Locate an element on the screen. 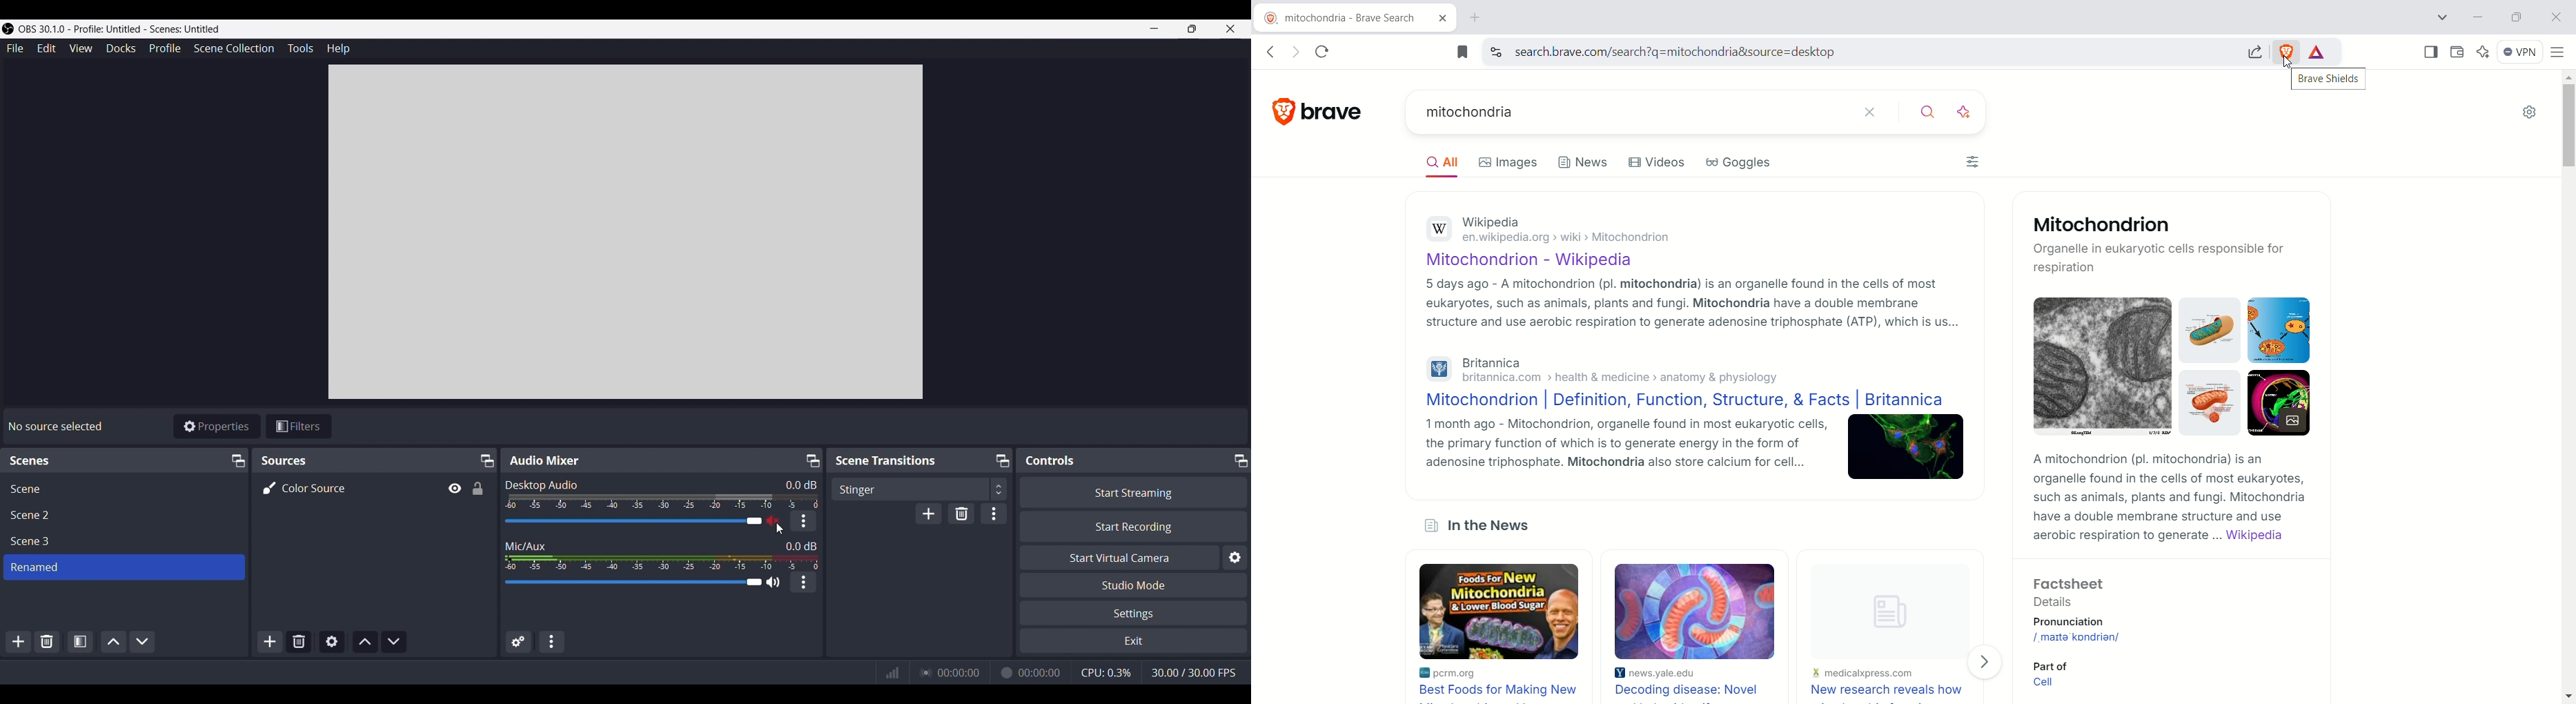  Desktop Audio is located at coordinates (543, 483).